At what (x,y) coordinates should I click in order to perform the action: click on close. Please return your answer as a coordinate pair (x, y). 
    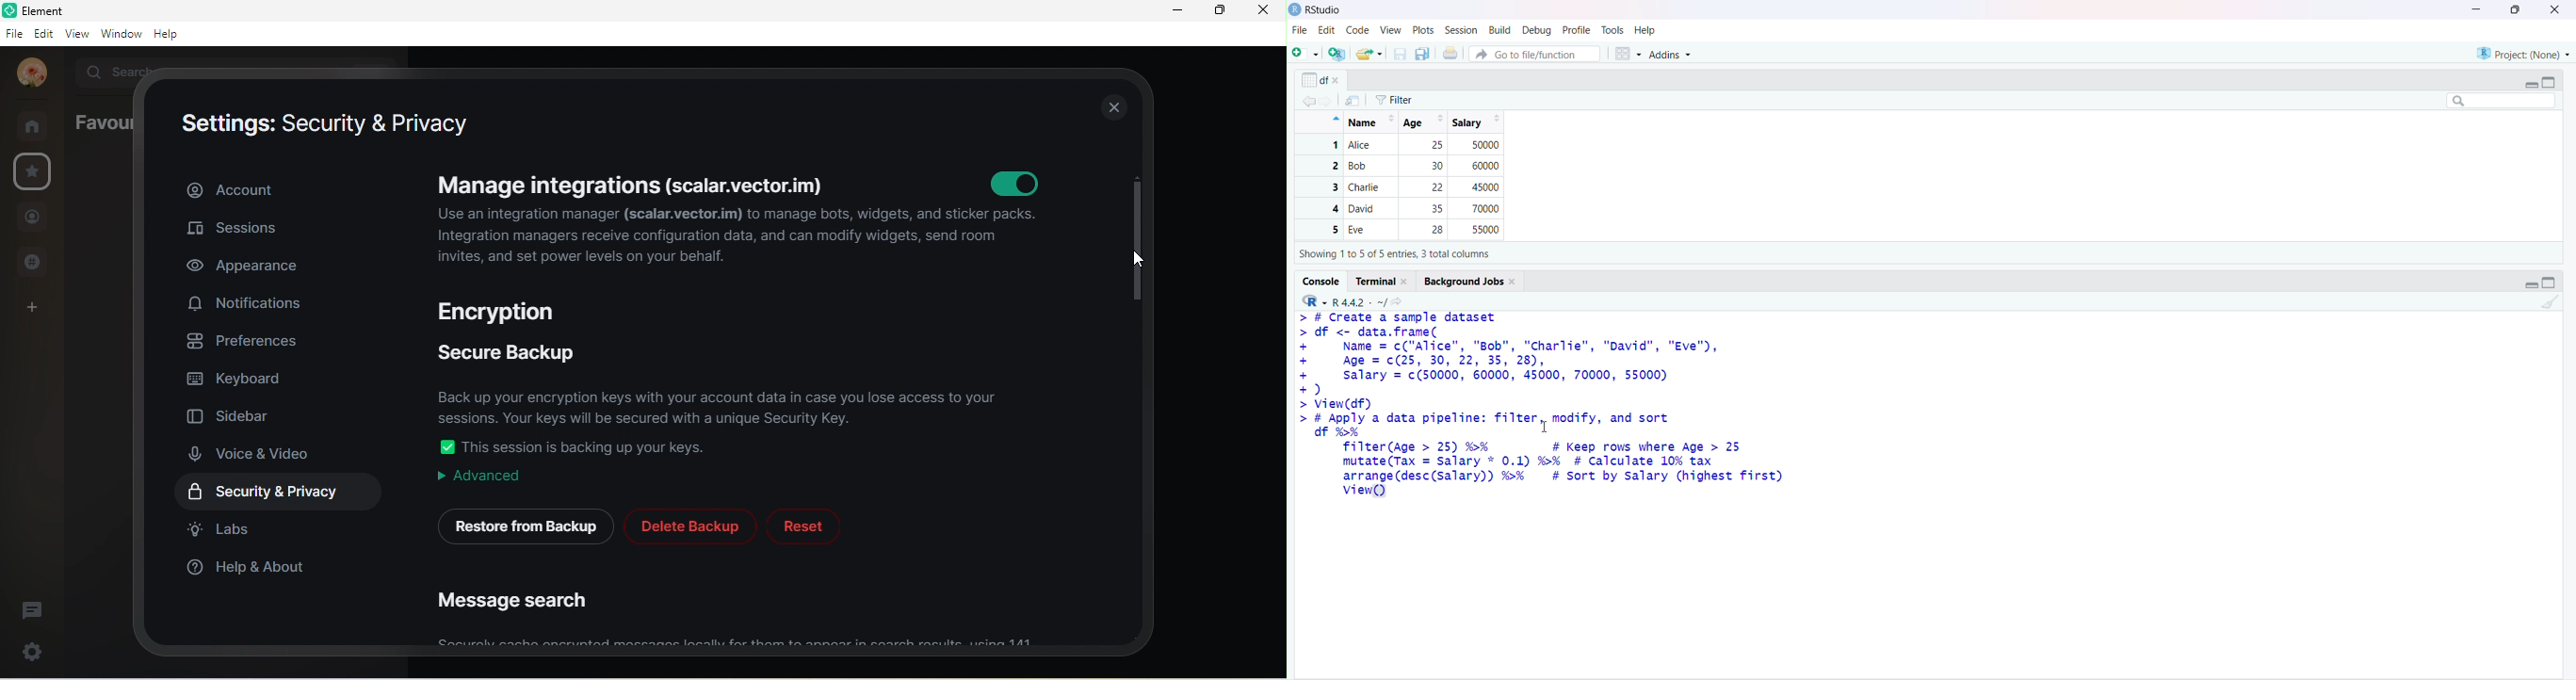
    Looking at the image, I should click on (2555, 11).